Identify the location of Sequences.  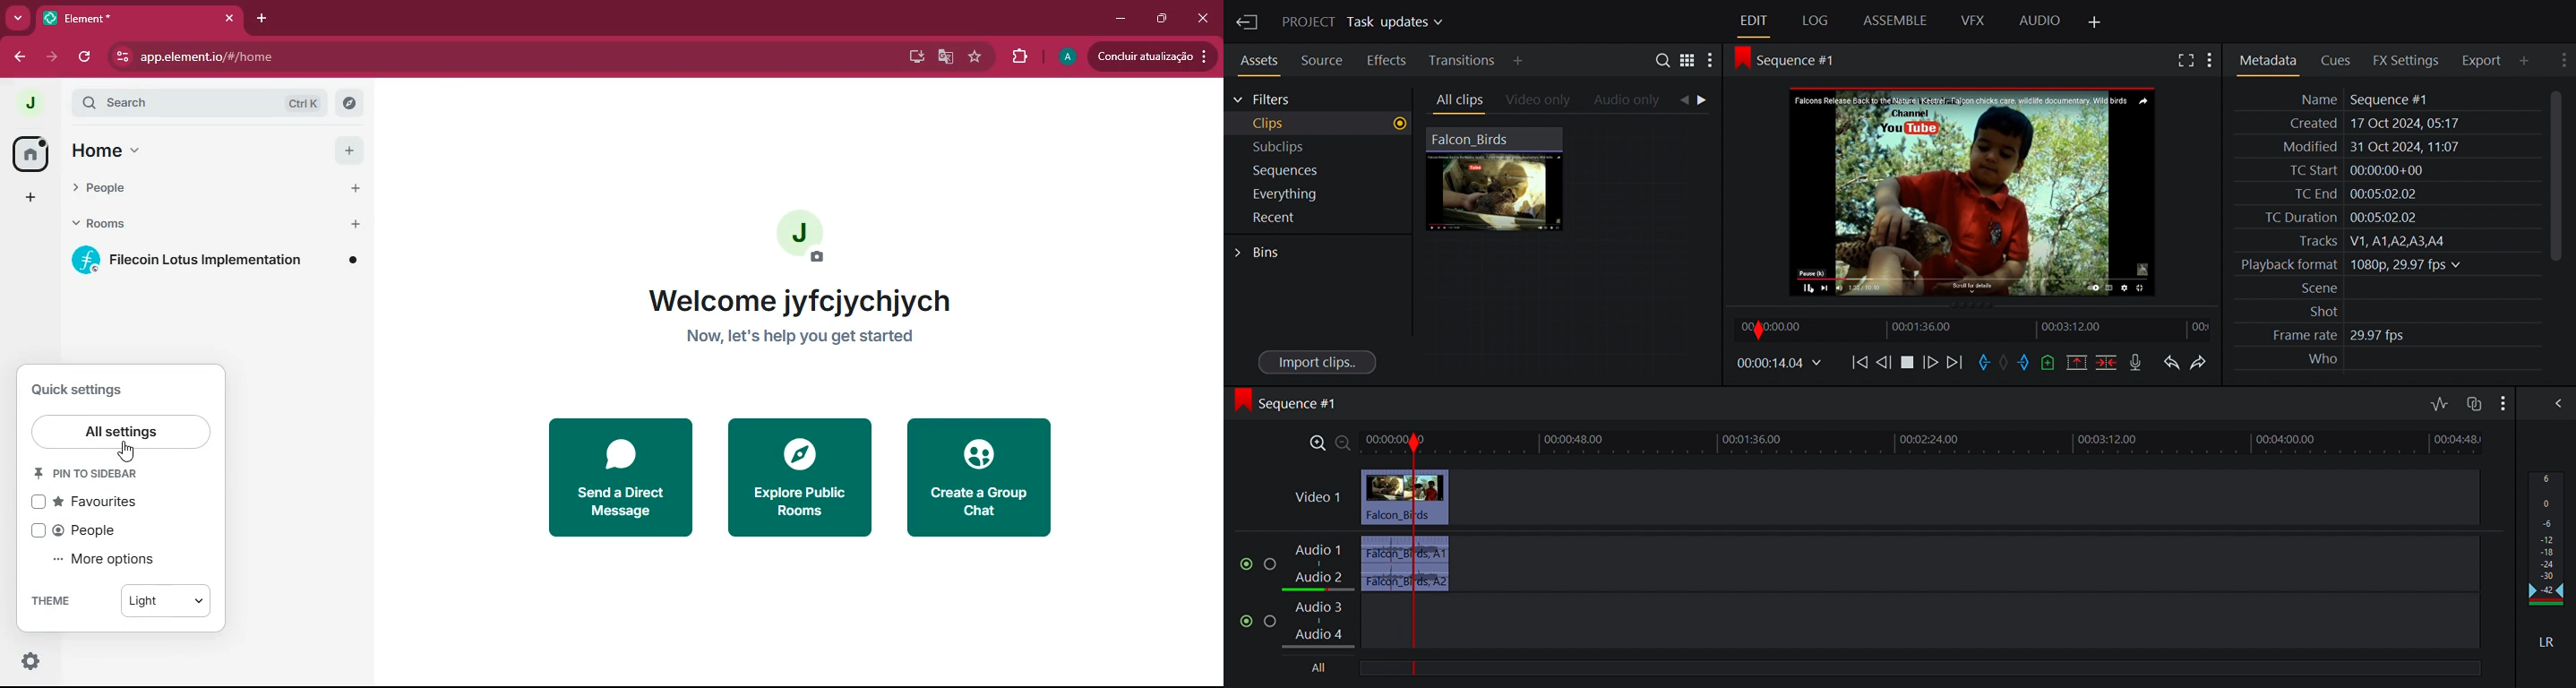
(1312, 170).